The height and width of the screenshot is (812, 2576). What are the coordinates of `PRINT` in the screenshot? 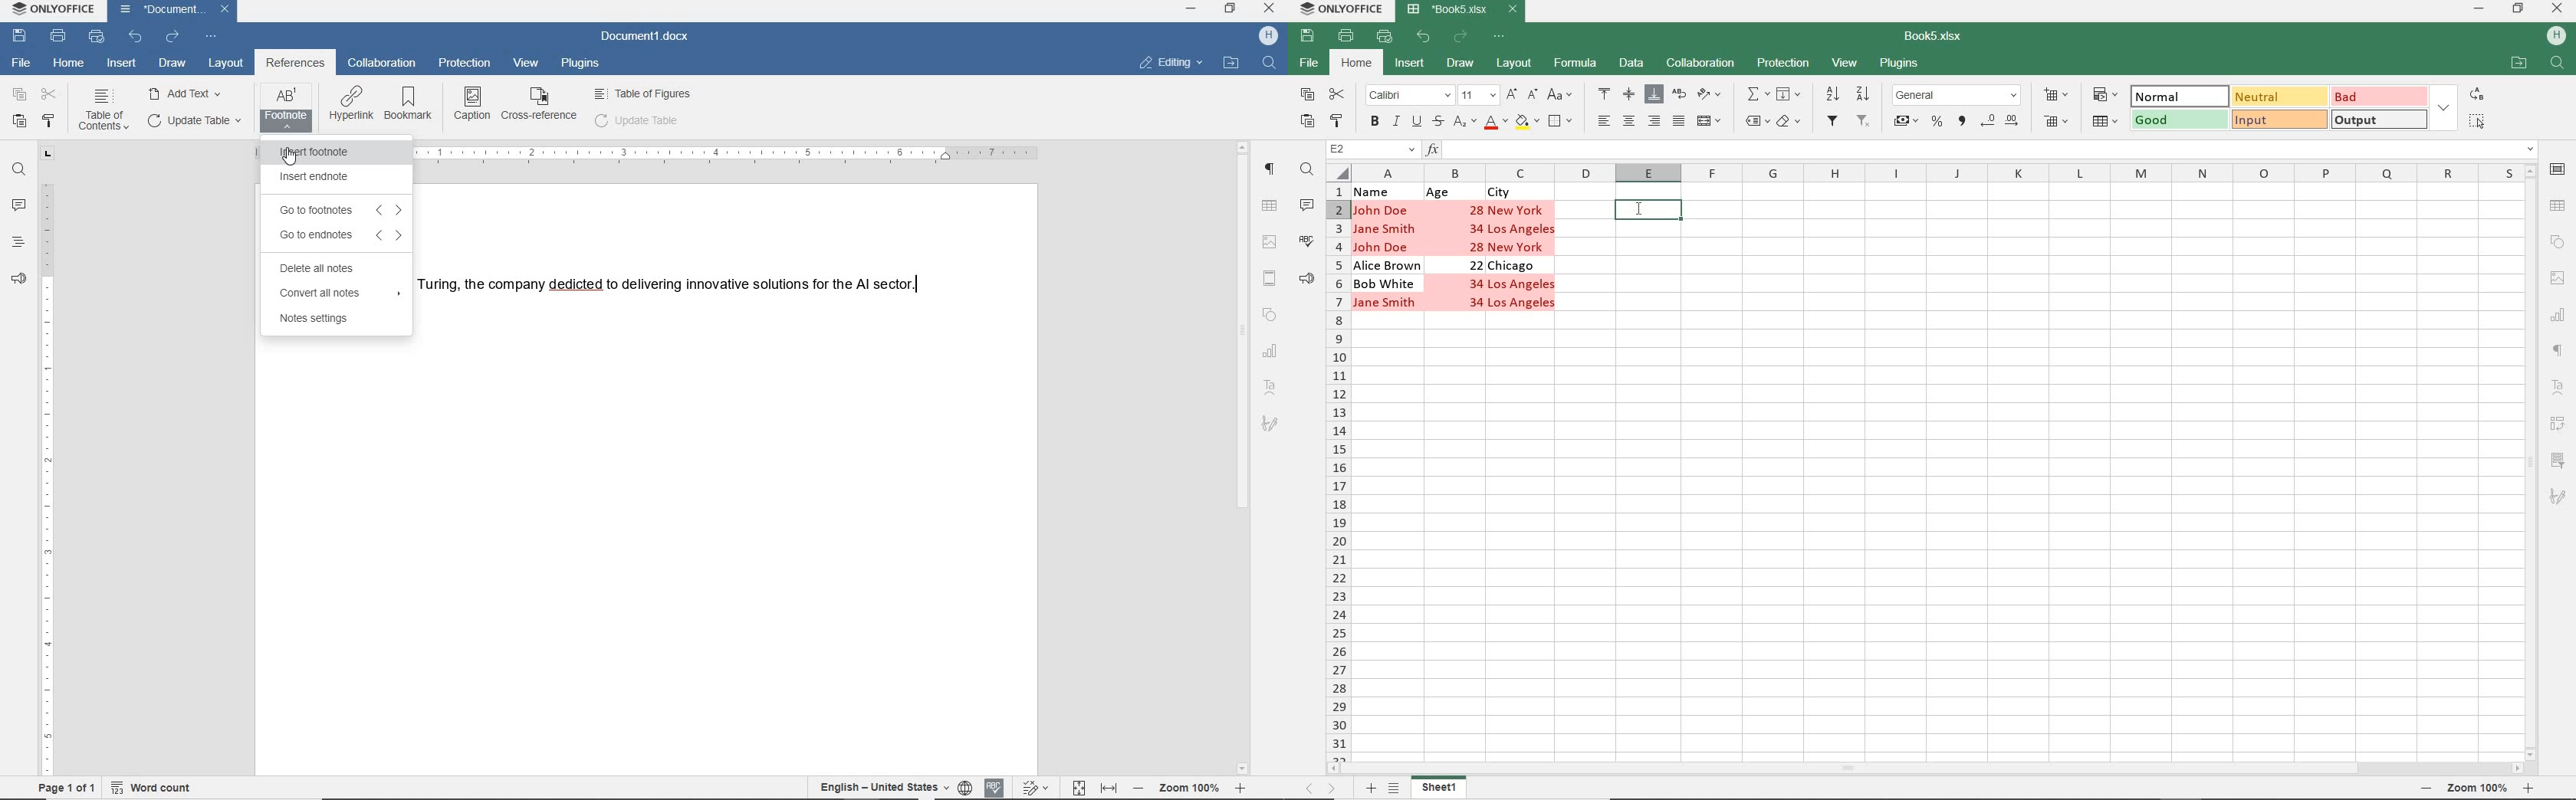 It's located at (1348, 35).